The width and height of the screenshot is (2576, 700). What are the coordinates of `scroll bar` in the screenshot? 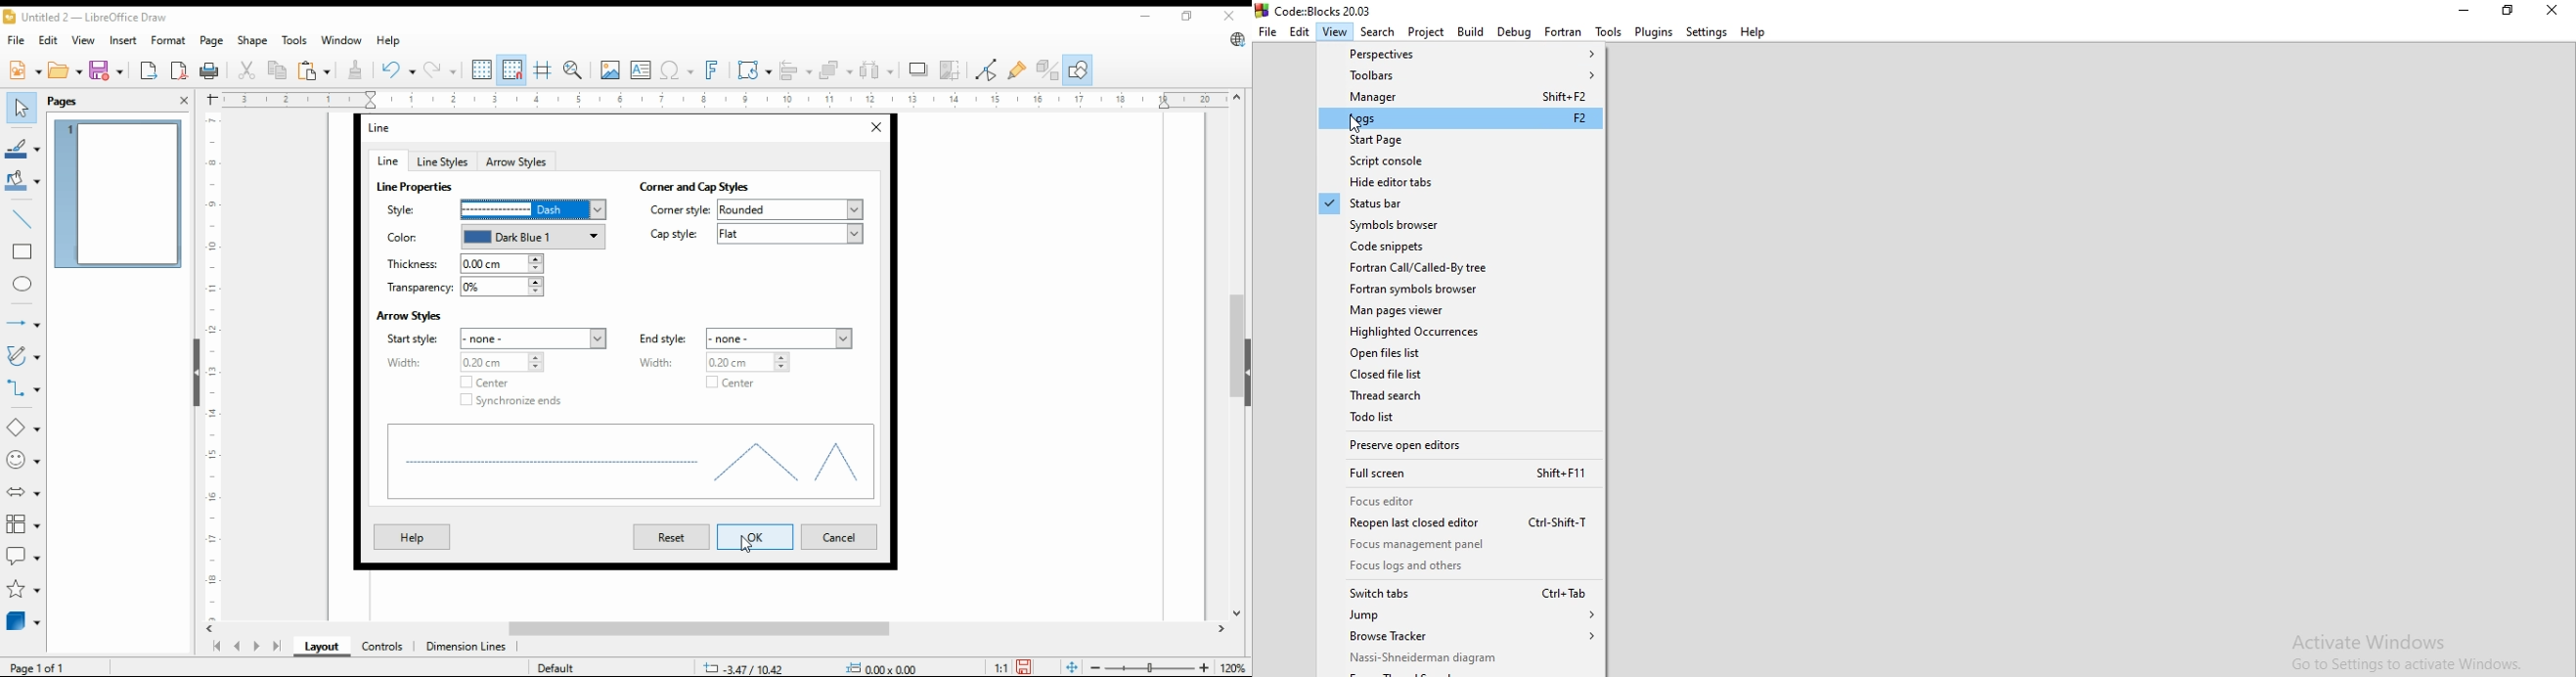 It's located at (1236, 355).